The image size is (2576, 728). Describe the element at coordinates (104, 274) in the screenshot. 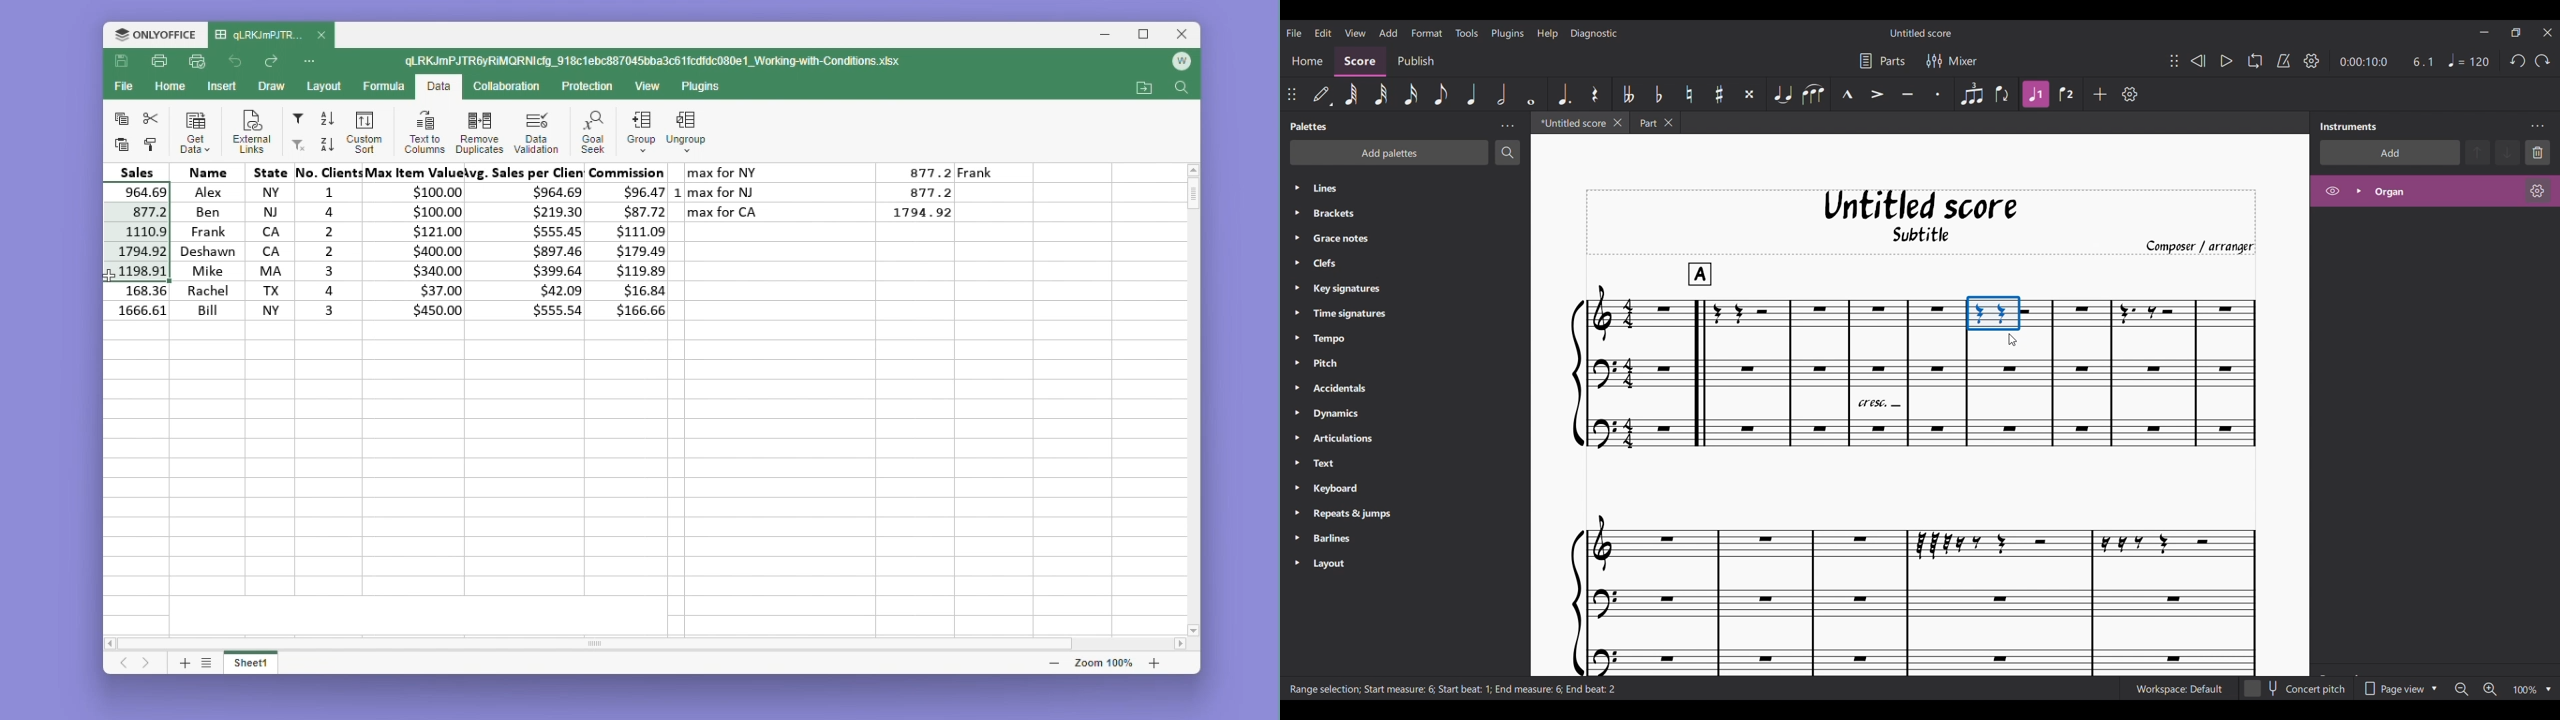

I see `cursor` at that location.